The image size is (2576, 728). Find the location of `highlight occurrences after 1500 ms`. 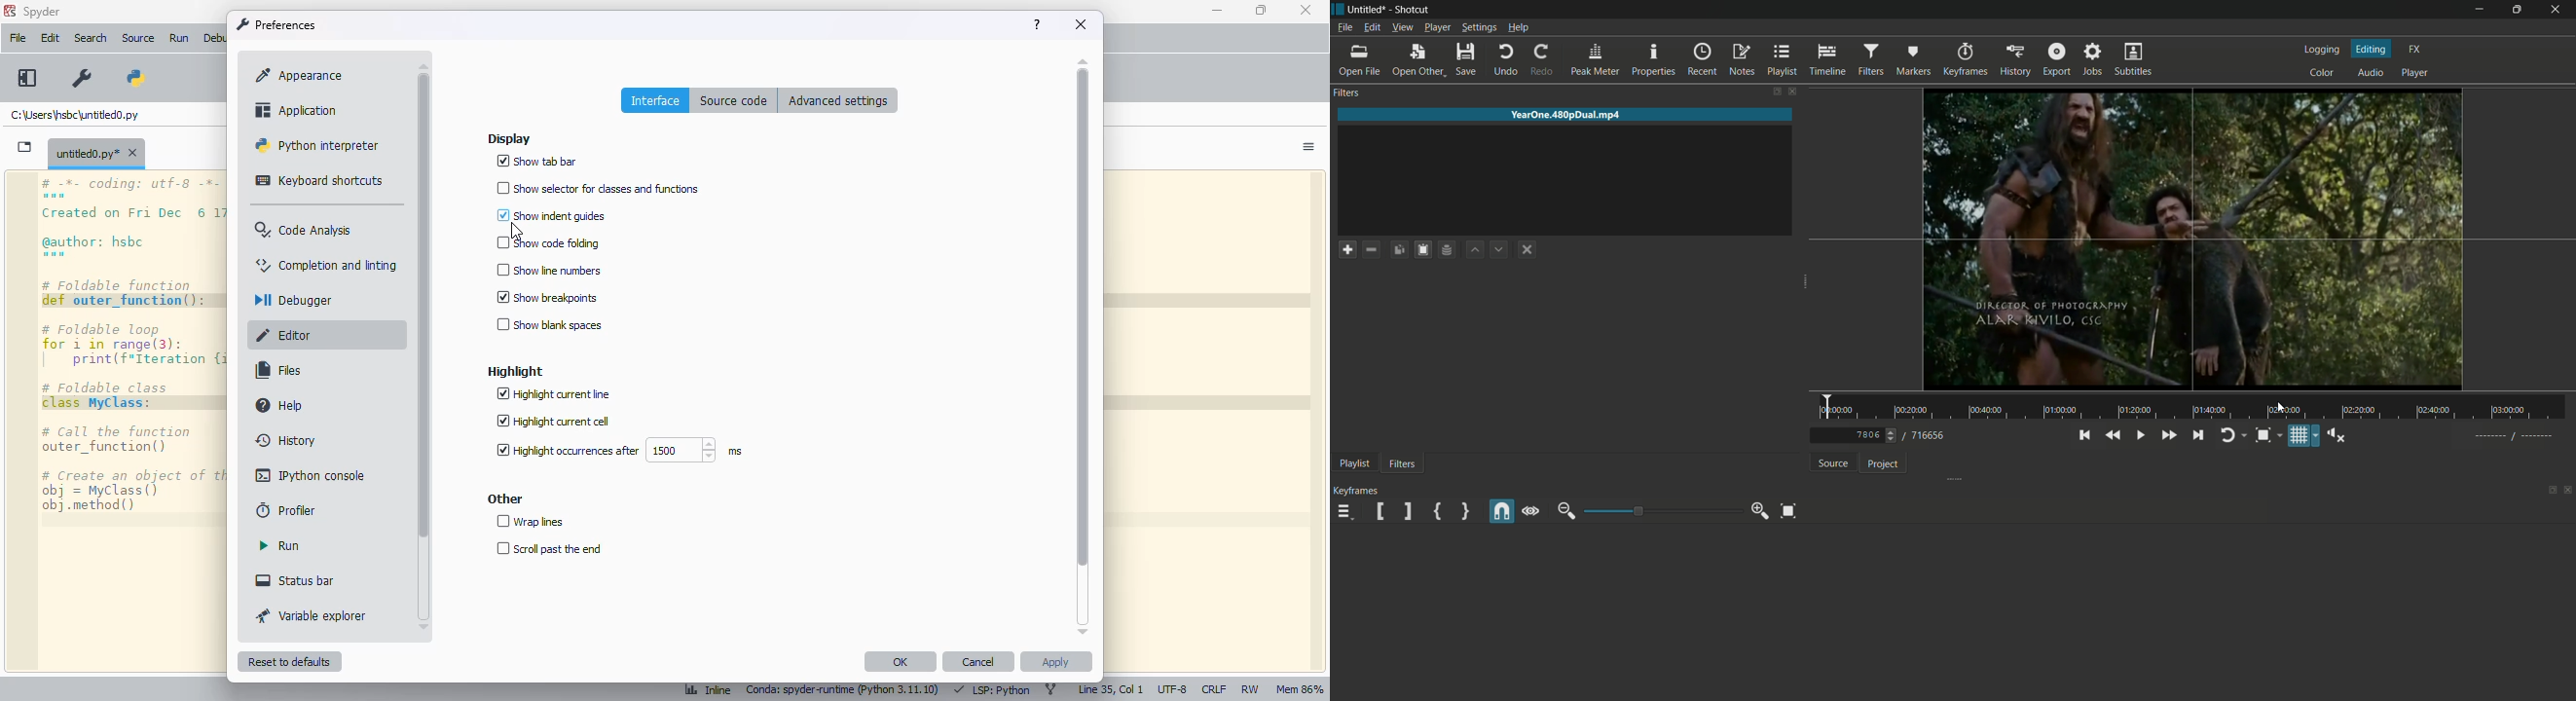

highlight occurrences after 1500 ms is located at coordinates (617, 451).